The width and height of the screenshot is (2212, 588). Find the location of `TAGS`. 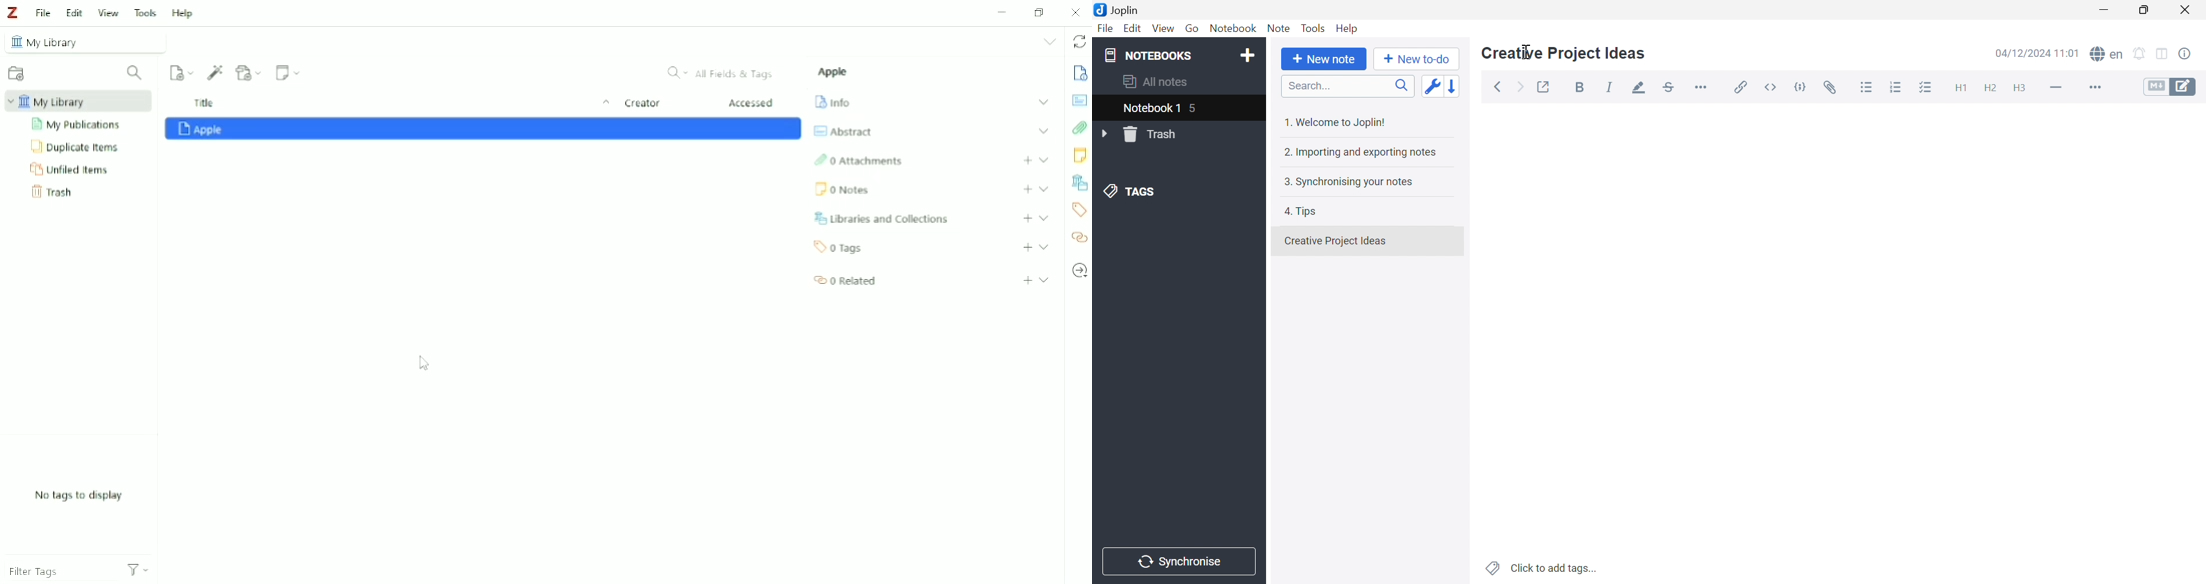

TAGS is located at coordinates (1130, 193).